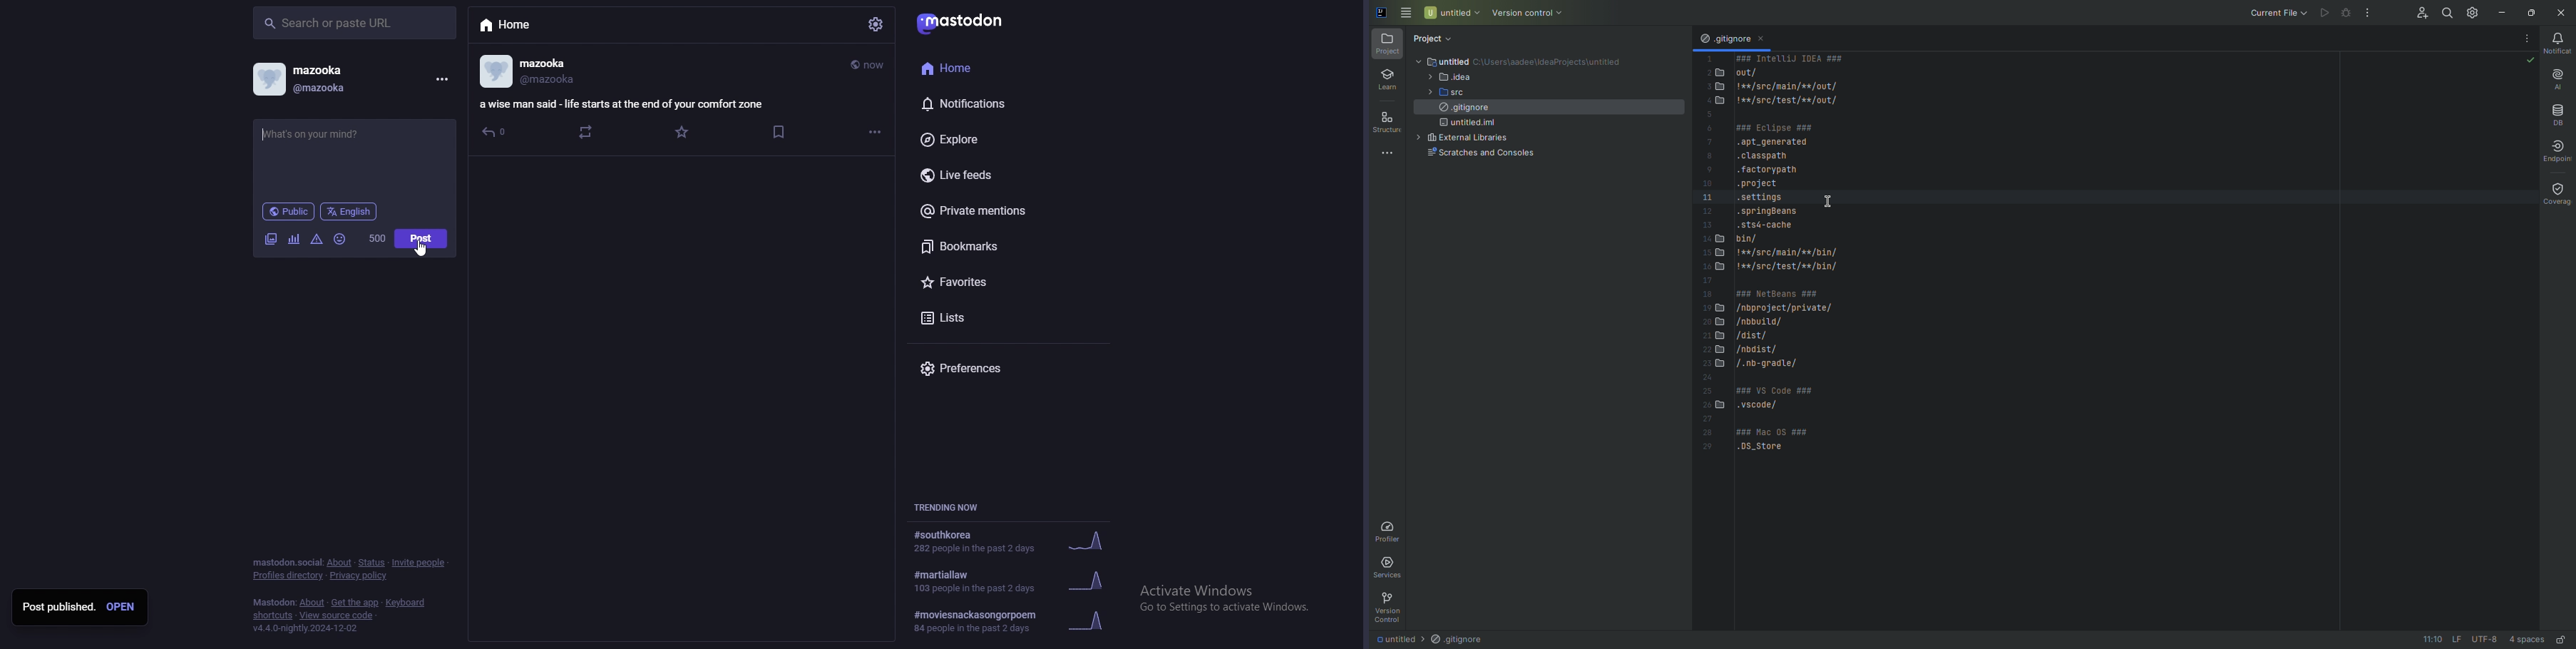  Describe the element at coordinates (2501, 12) in the screenshot. I see `Minimize` at that location.